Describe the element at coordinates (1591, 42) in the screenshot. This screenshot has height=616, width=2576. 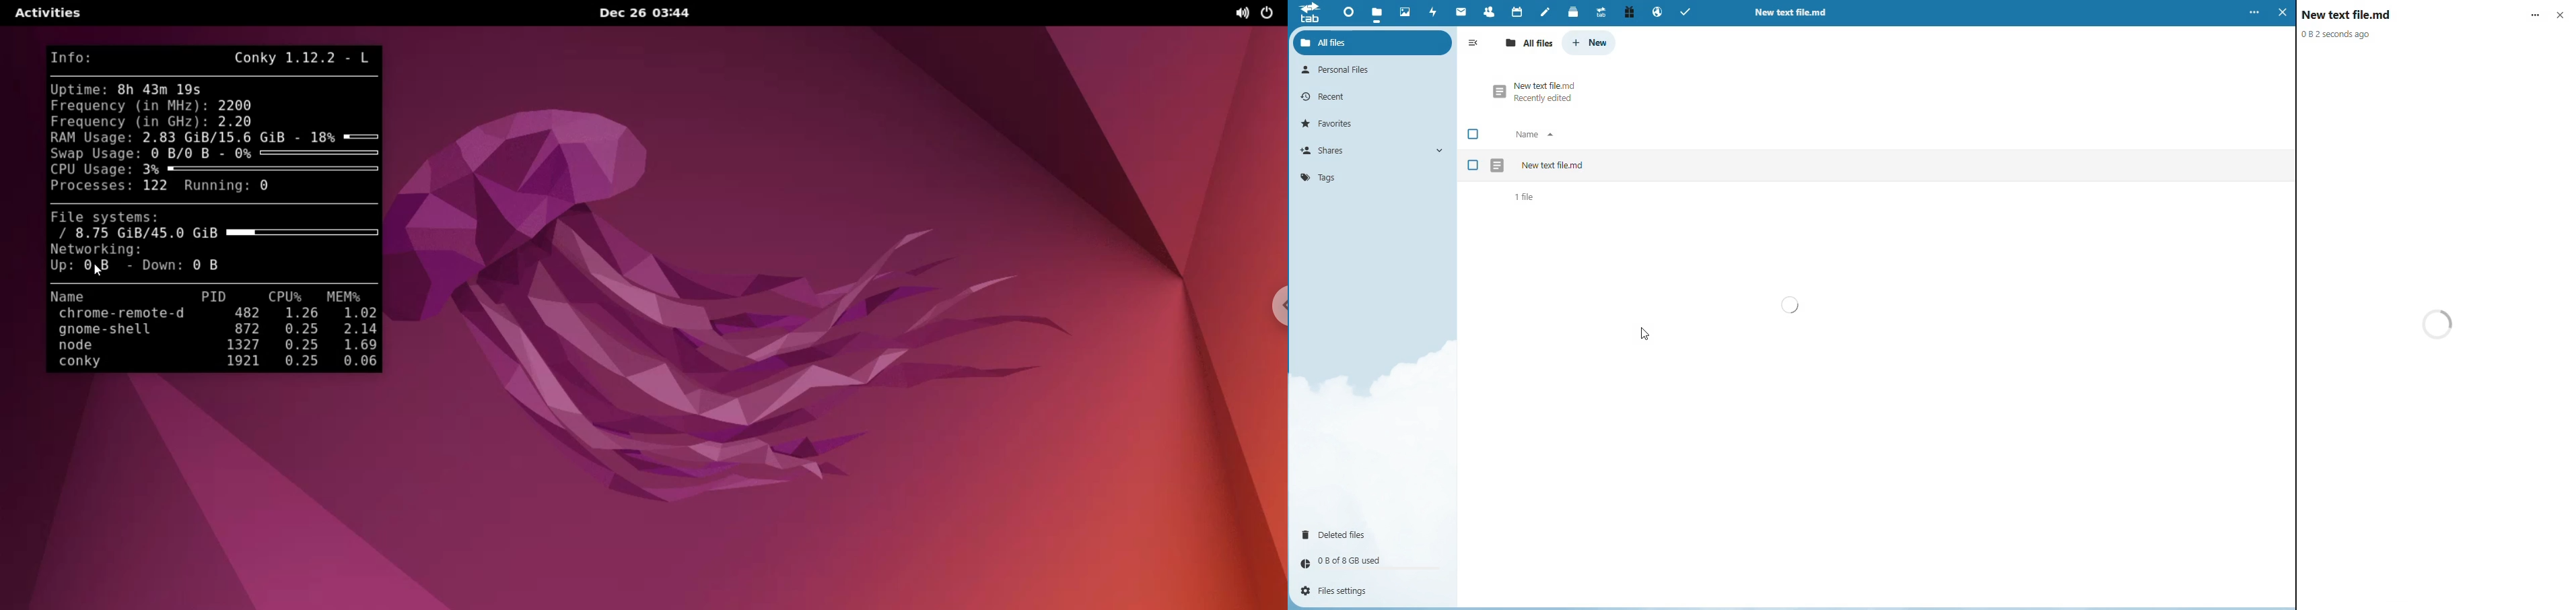
I see `New` at that location.